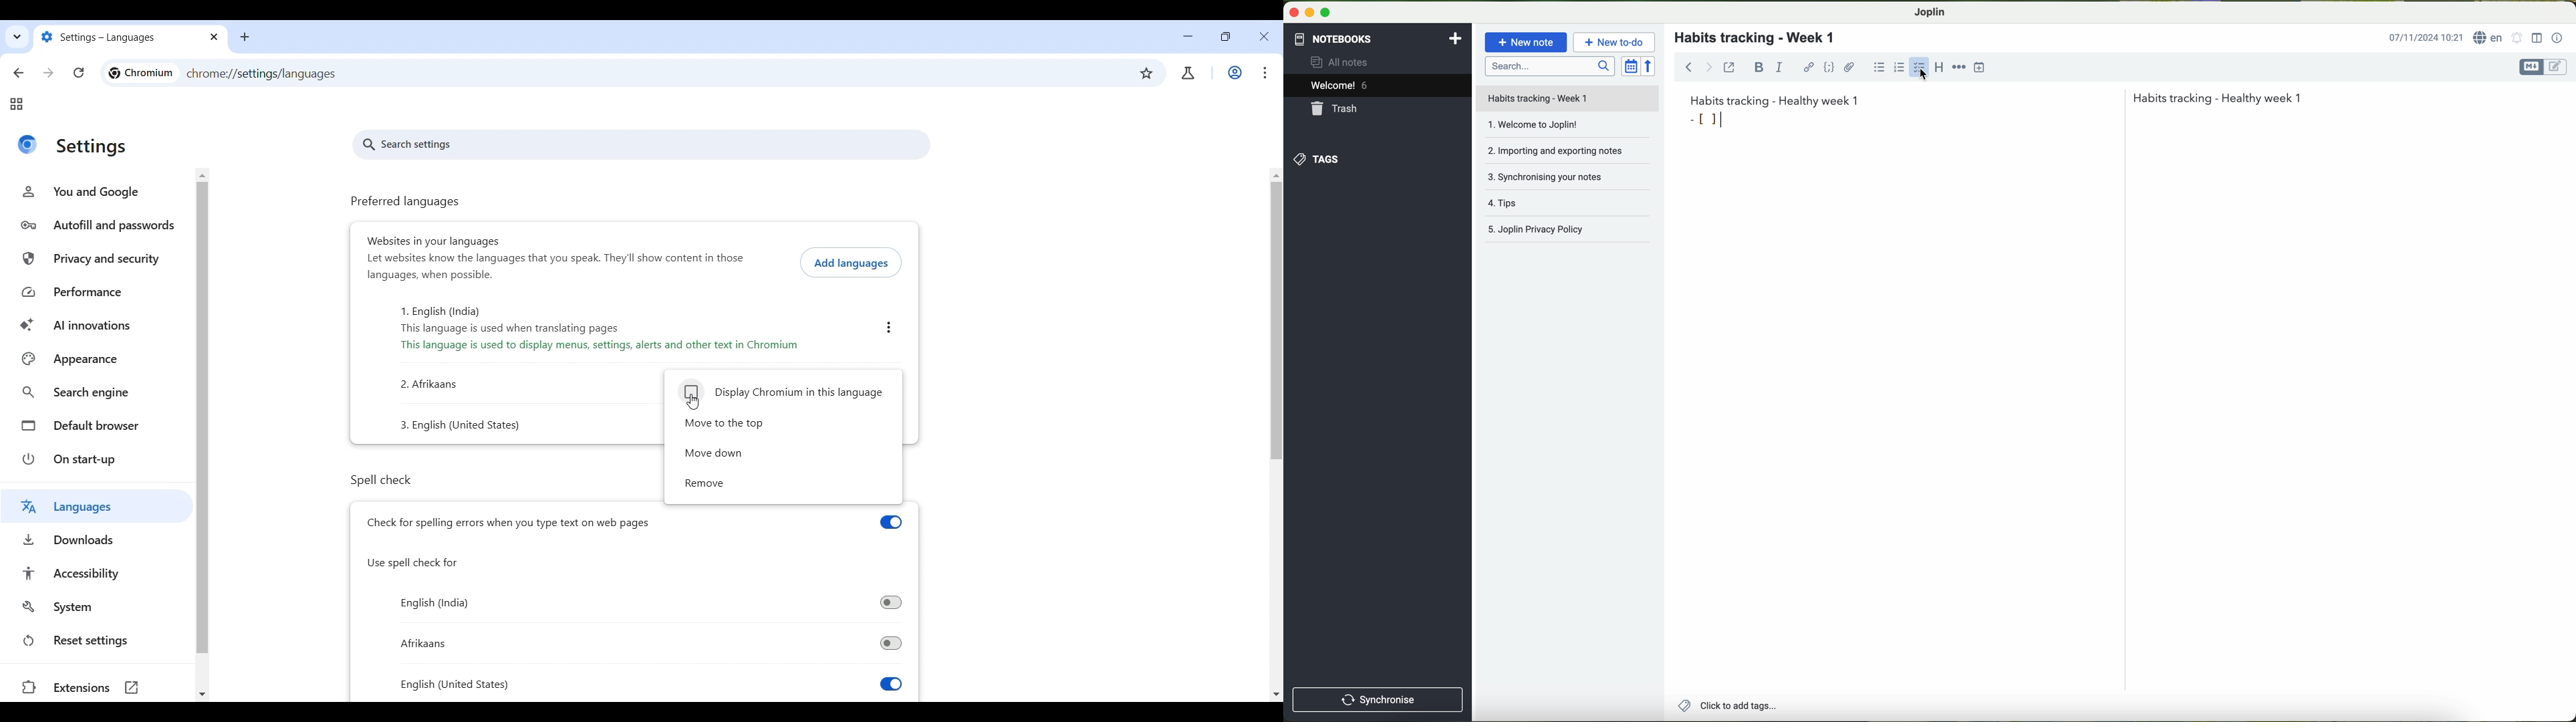  Describe the element at coordinates (1649, 65) in the screenshot. I see `reverse sort order` at that location.